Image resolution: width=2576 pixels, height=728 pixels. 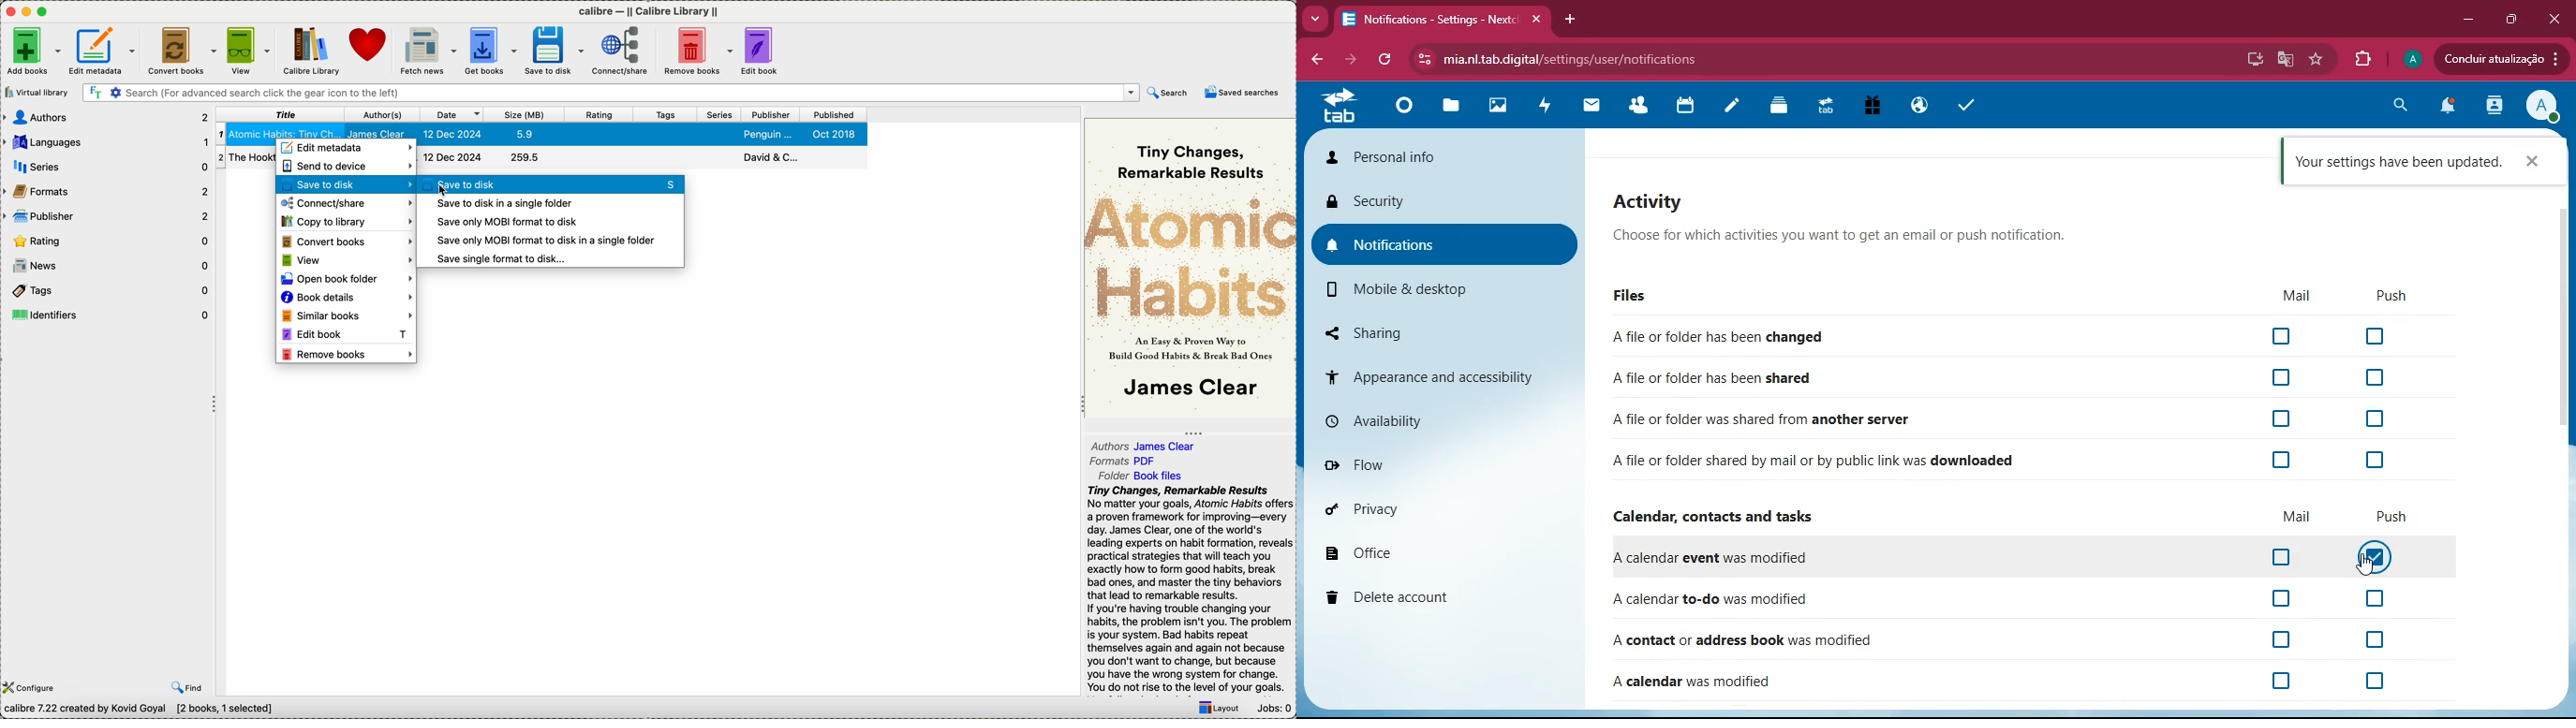 What do you see at coordinates (1780, 641) in the screenshot?
I see `A contact or address book was modified` at bounding box center [1780, 641].